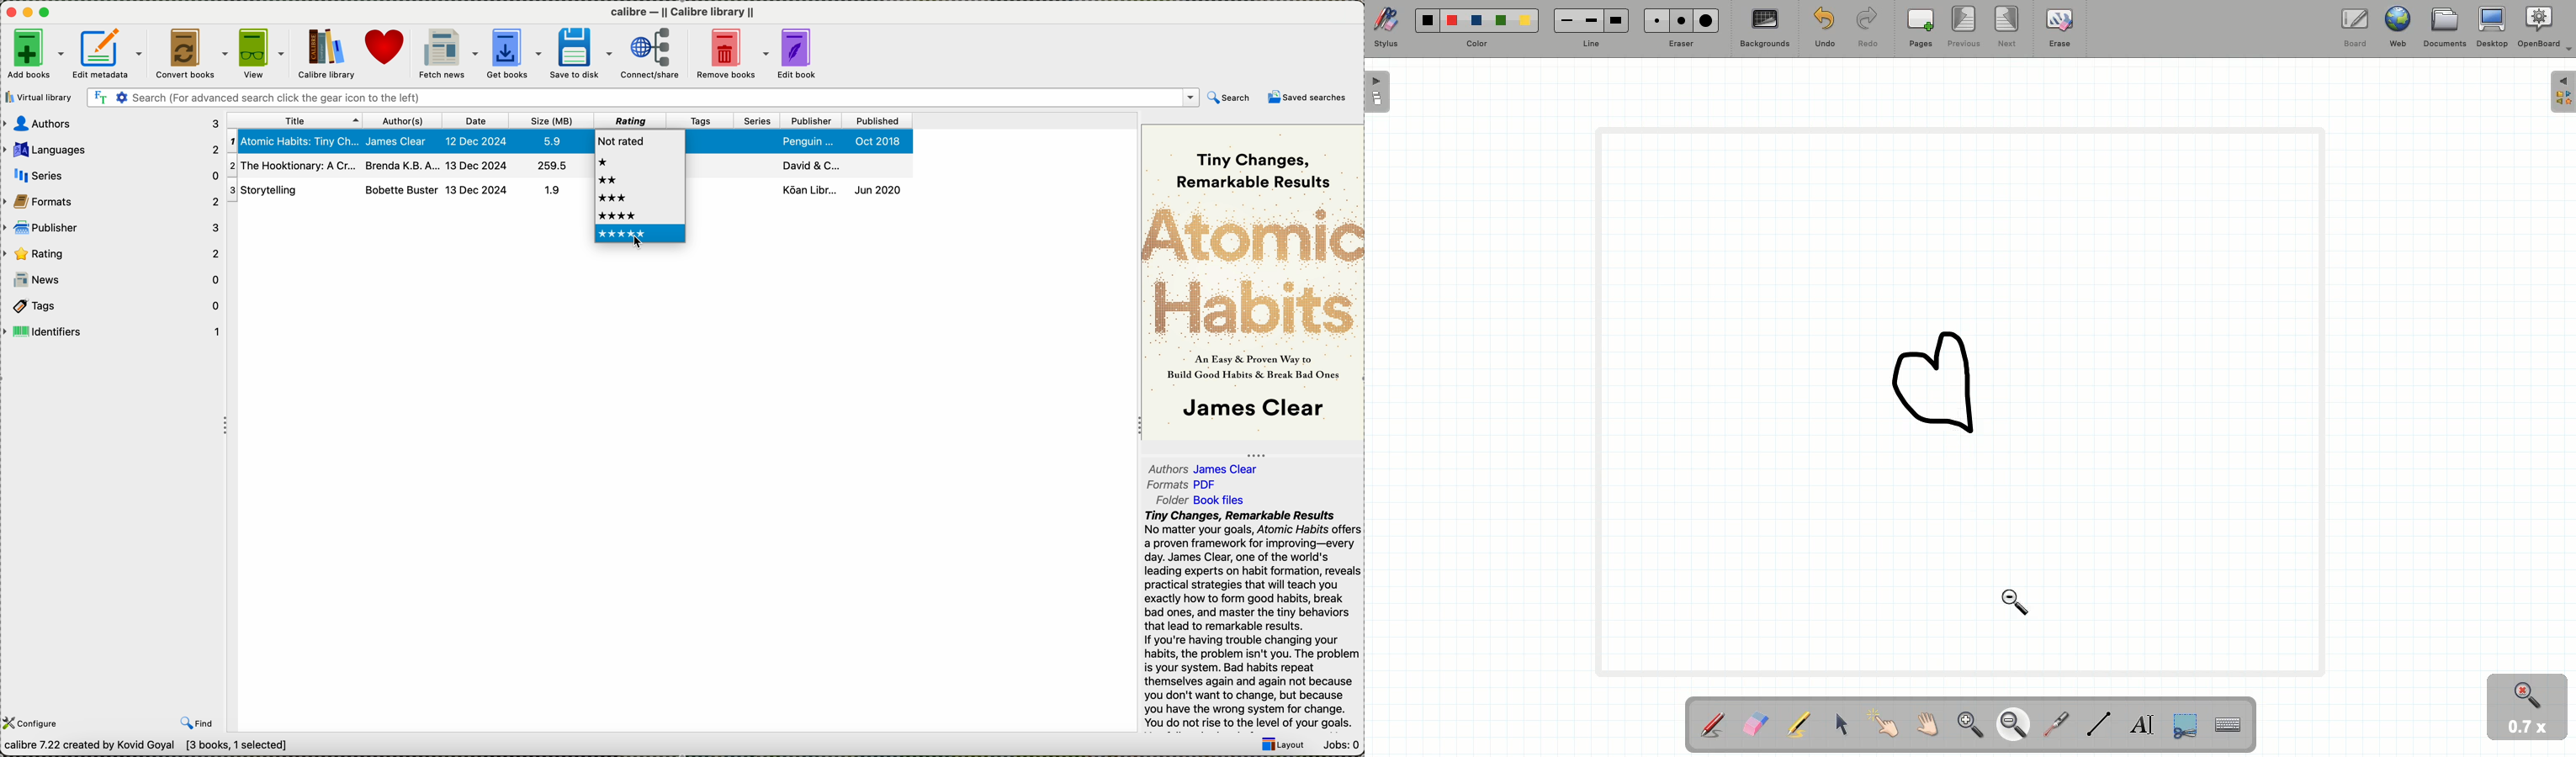 This screenshot has width=2576, height=784. I want to click on add books, so click(36, 56).